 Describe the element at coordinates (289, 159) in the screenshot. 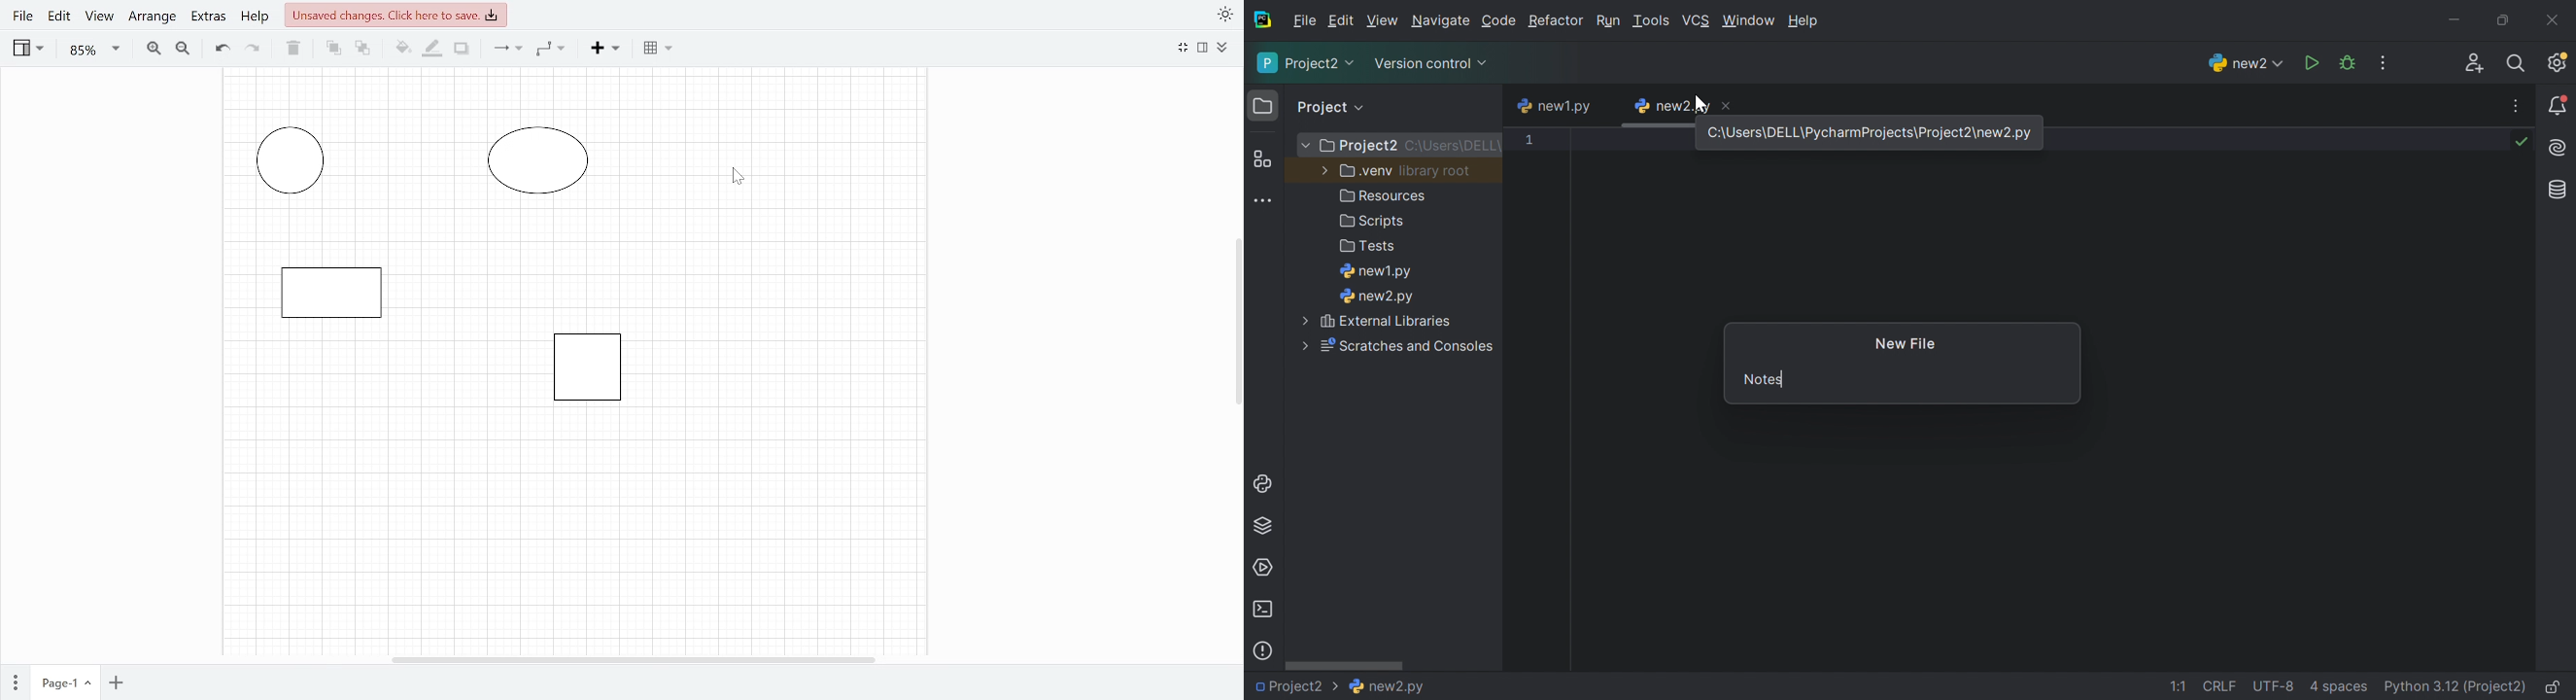

I see `elipse` at that location.